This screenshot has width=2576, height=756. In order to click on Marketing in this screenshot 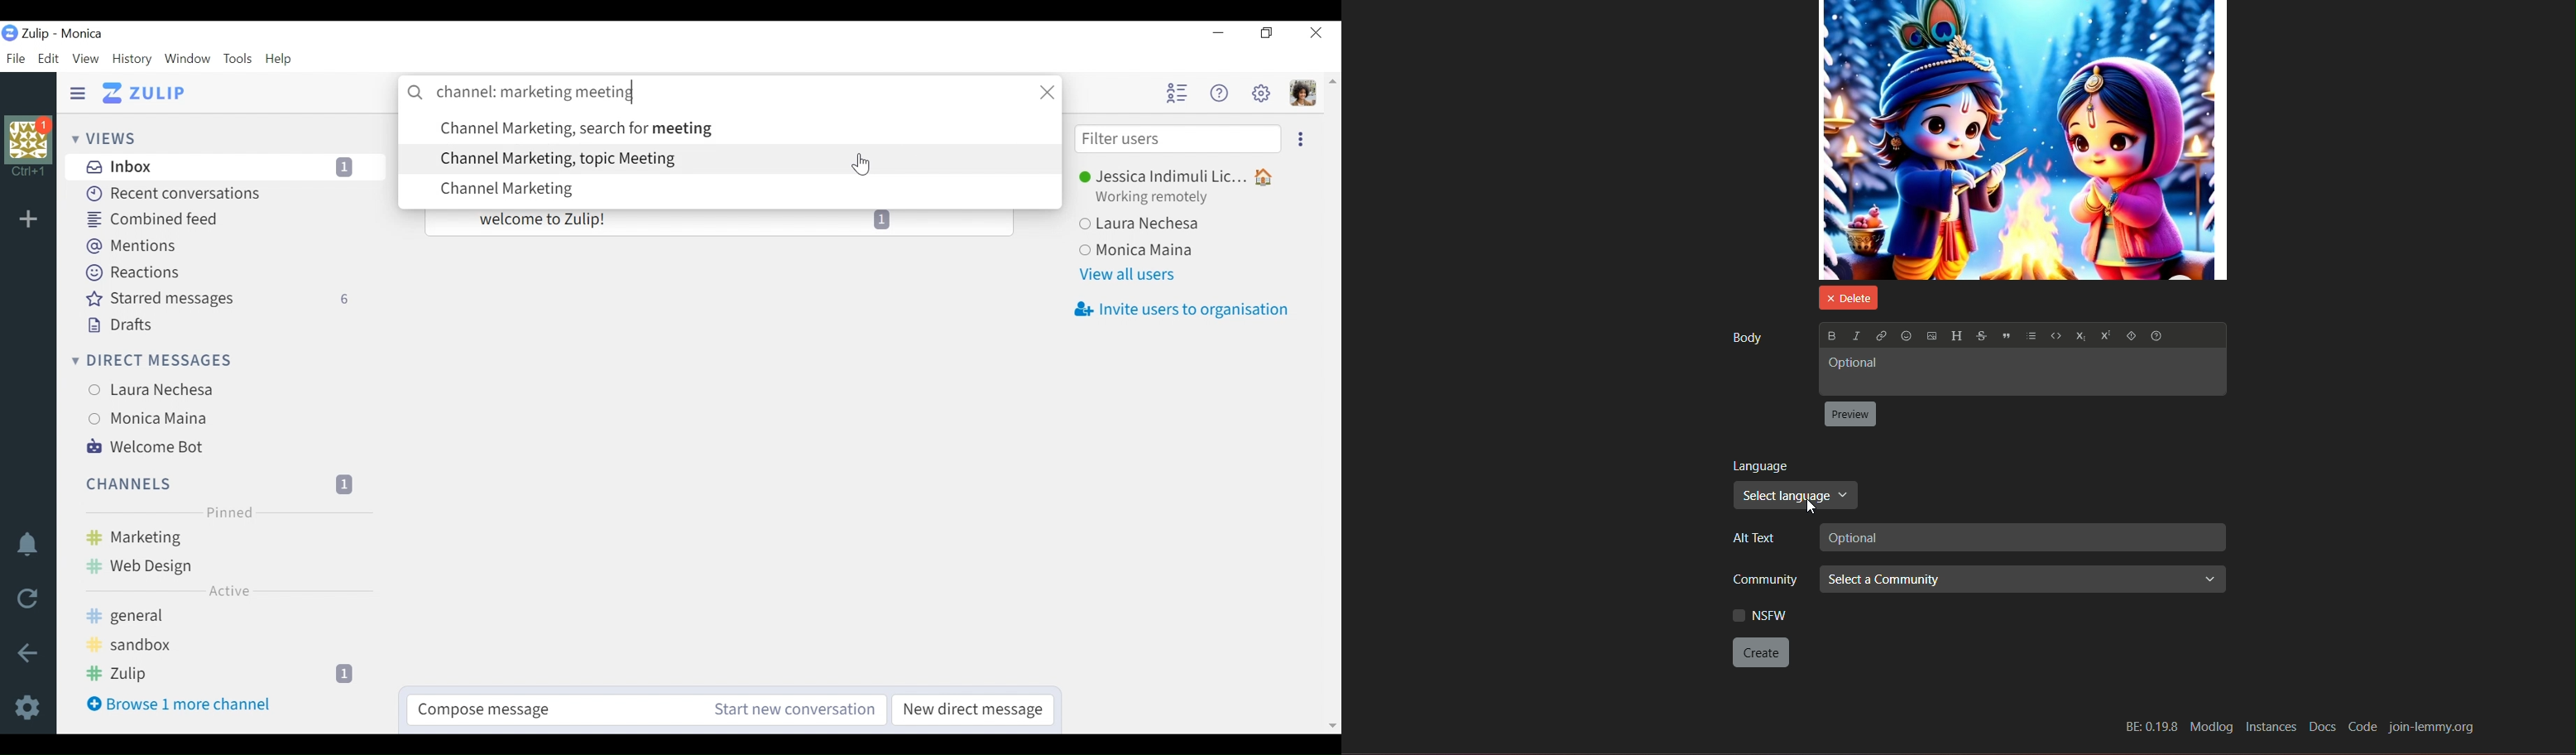, I will do `click(228, 536)`.